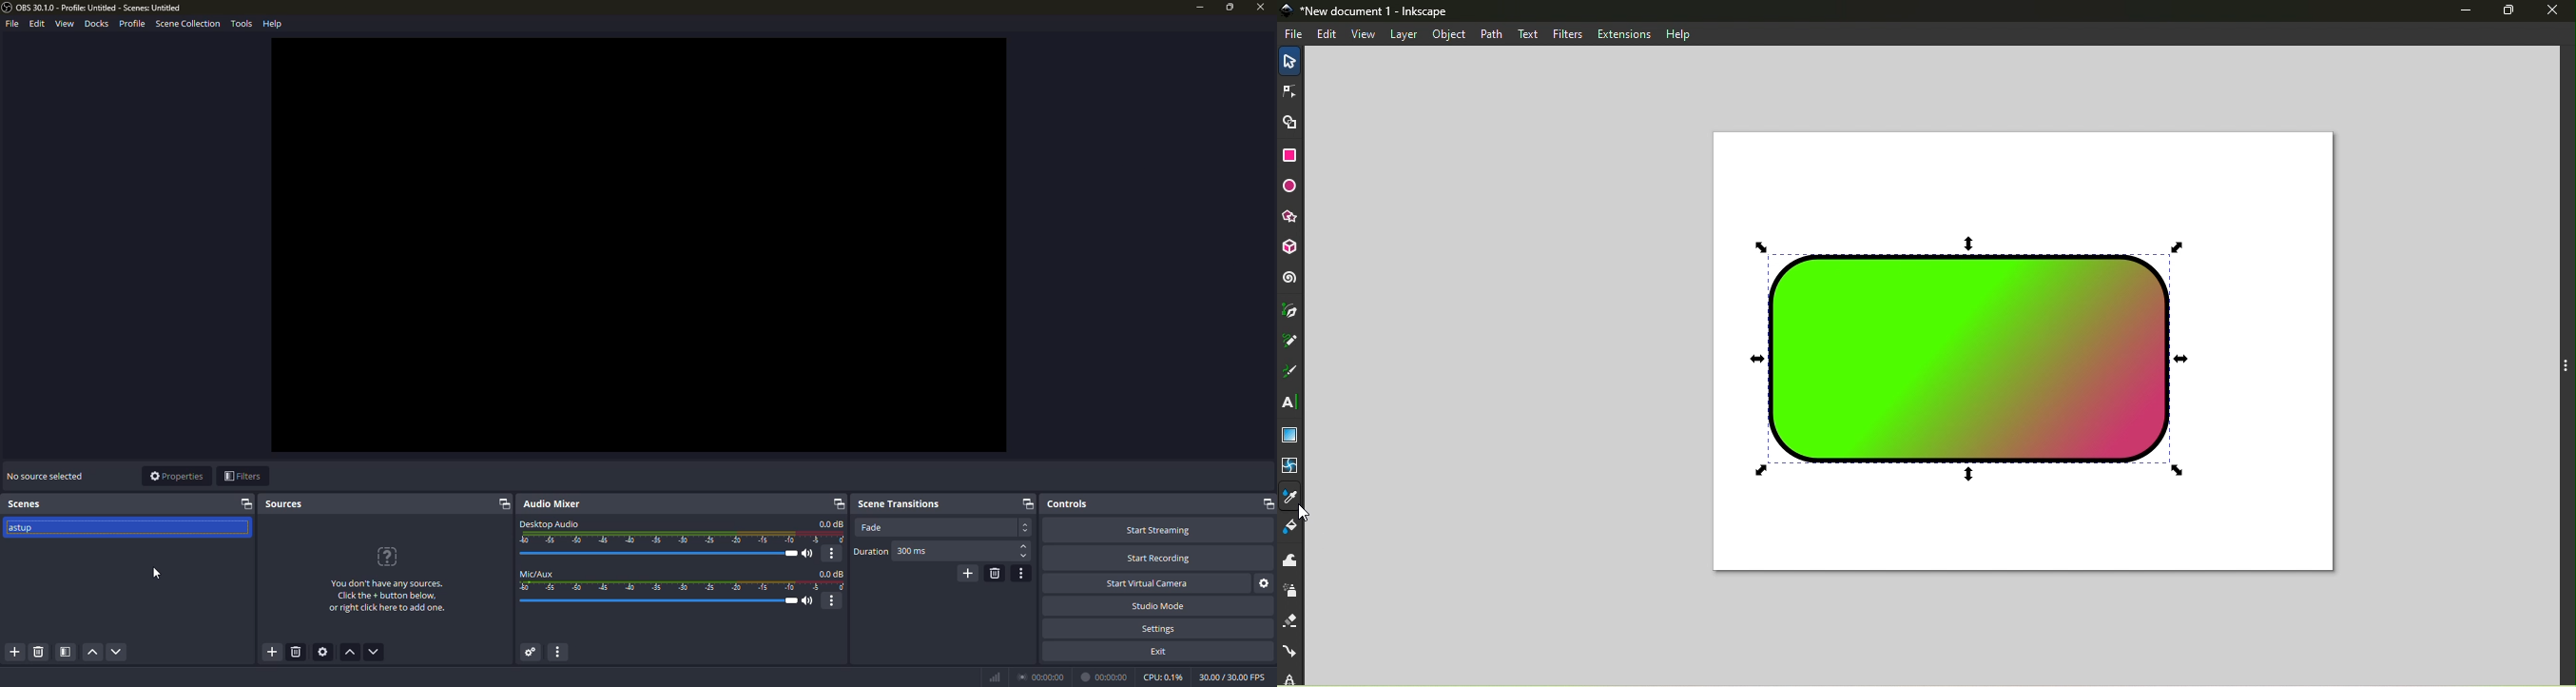  I want to click on remove configurable transition, so click(995, 572).